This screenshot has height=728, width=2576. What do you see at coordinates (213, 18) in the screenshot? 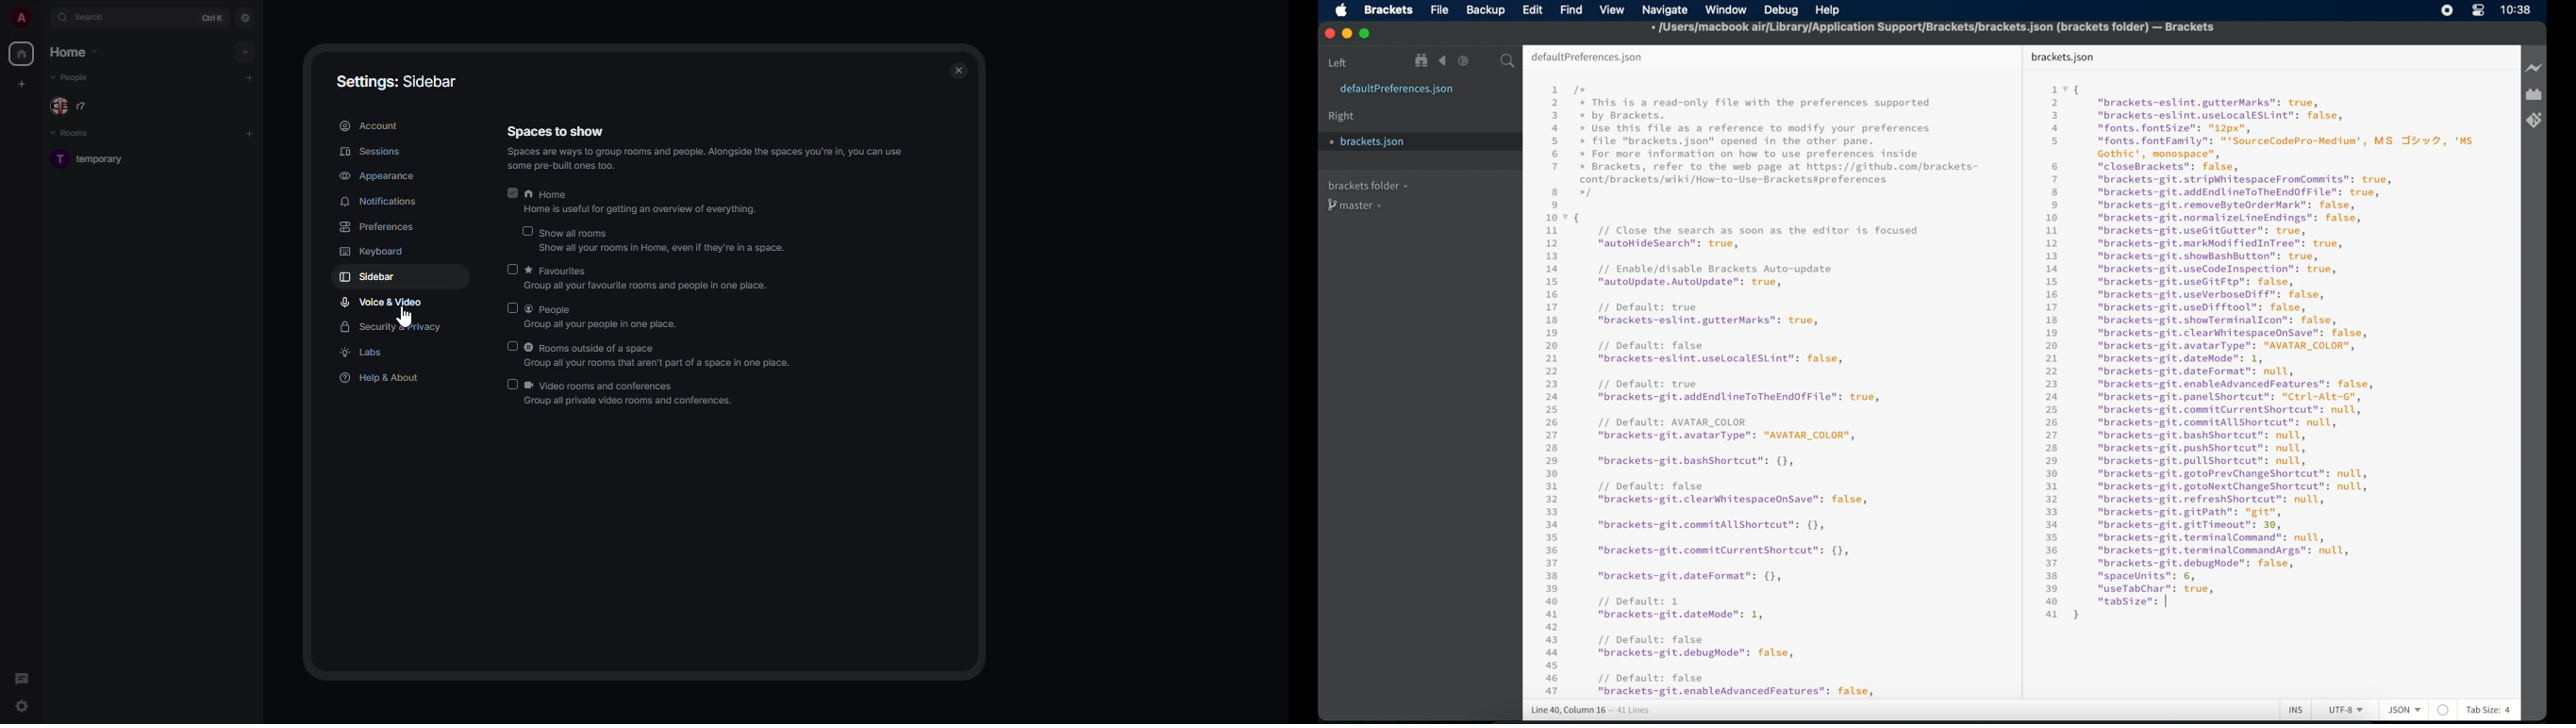
I see `ctrl K` at bounding box center [213, 18].